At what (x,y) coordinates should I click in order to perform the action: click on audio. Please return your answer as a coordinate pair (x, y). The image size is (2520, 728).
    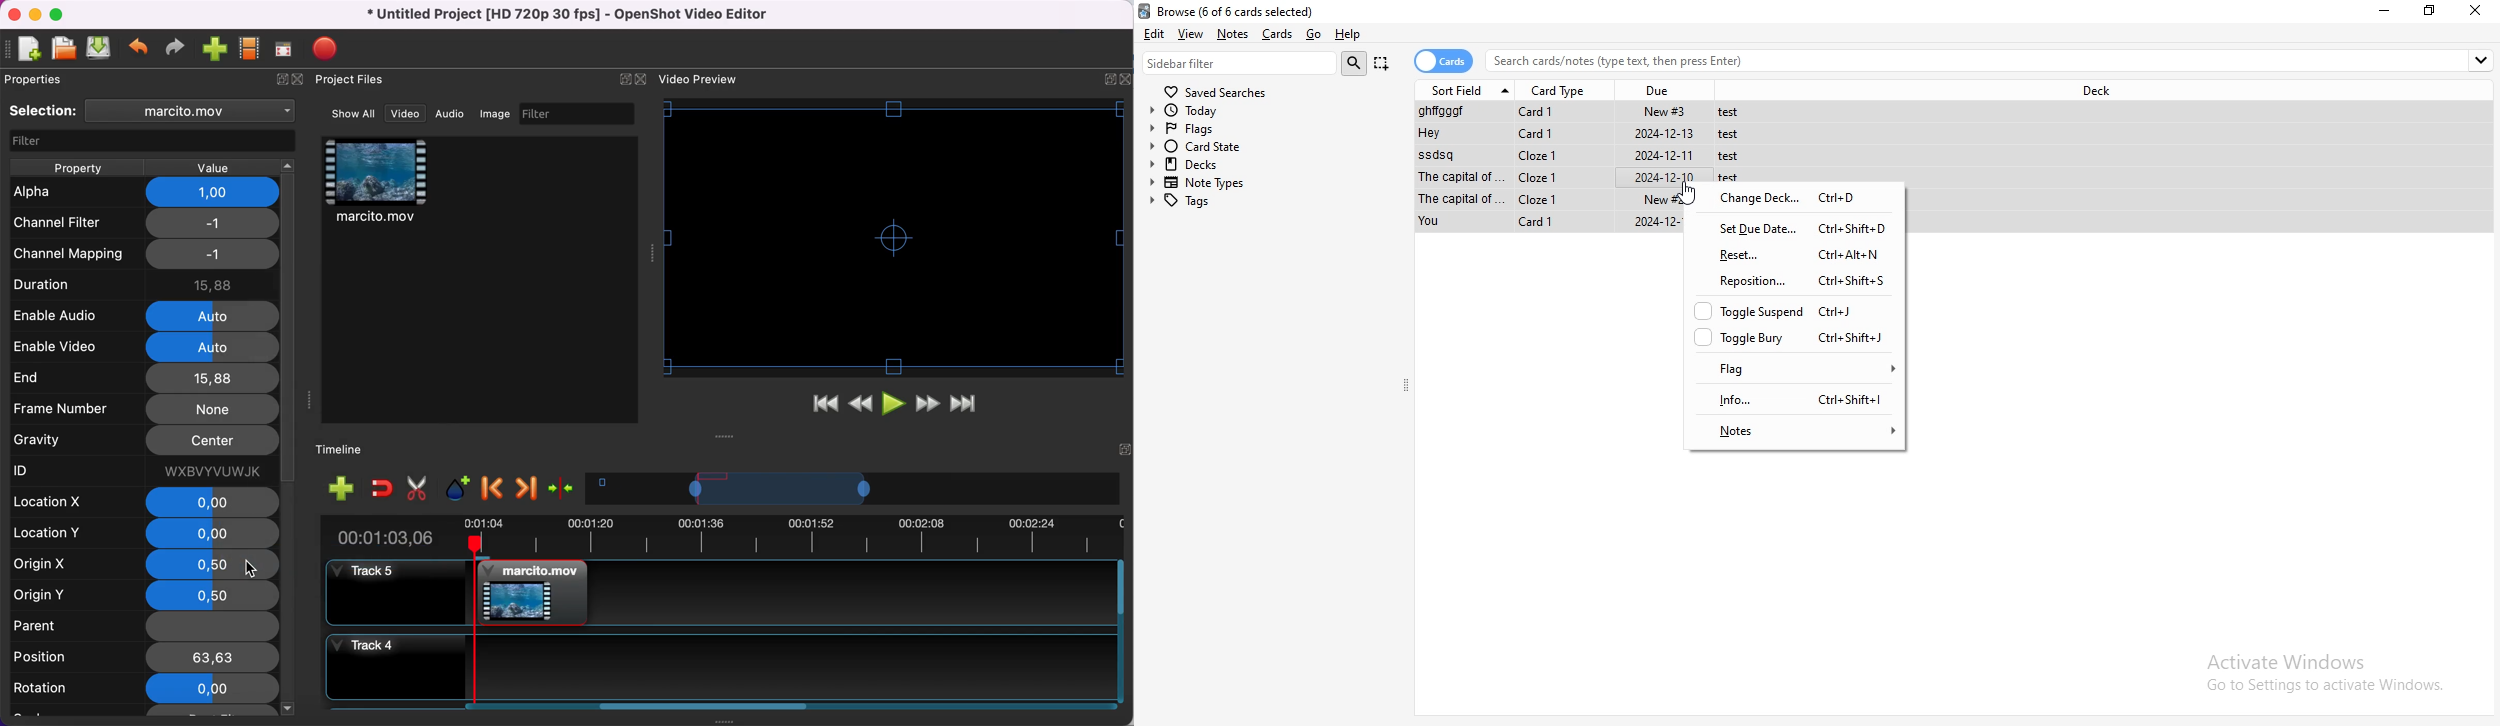
    Looking at the image, I should click on (450, 113).